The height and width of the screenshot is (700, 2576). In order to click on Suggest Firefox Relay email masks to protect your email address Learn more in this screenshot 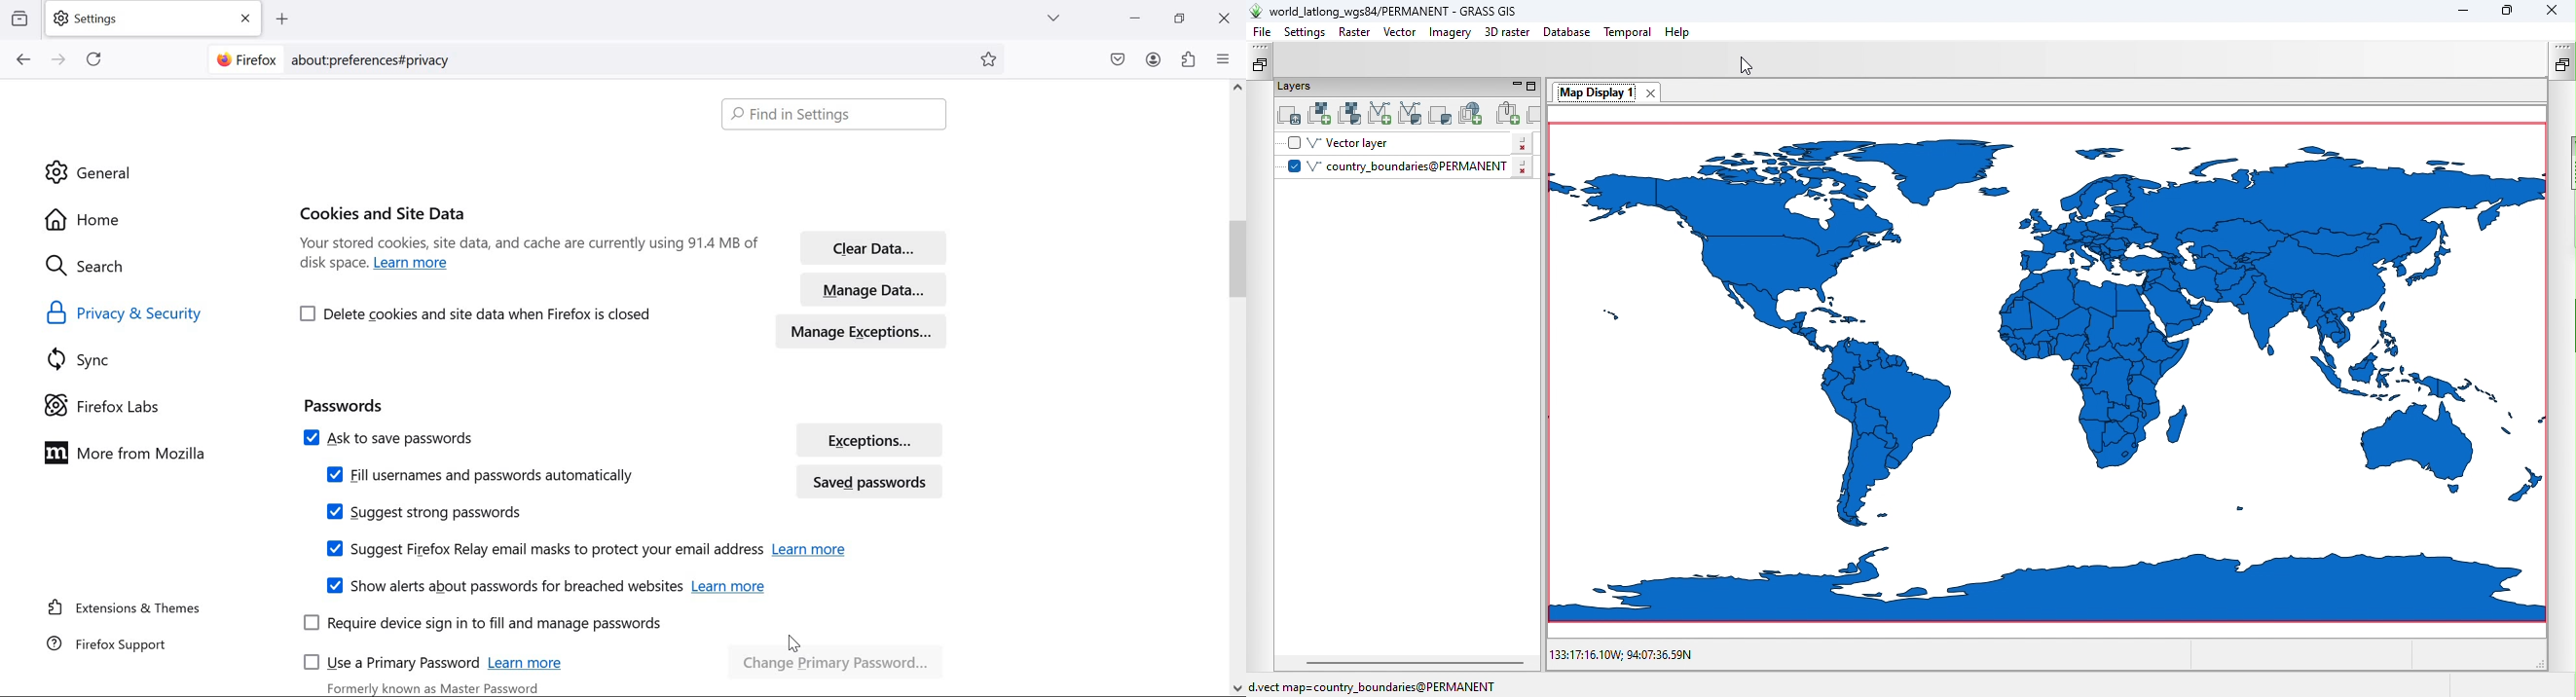, I will do `click(583, 549)`.